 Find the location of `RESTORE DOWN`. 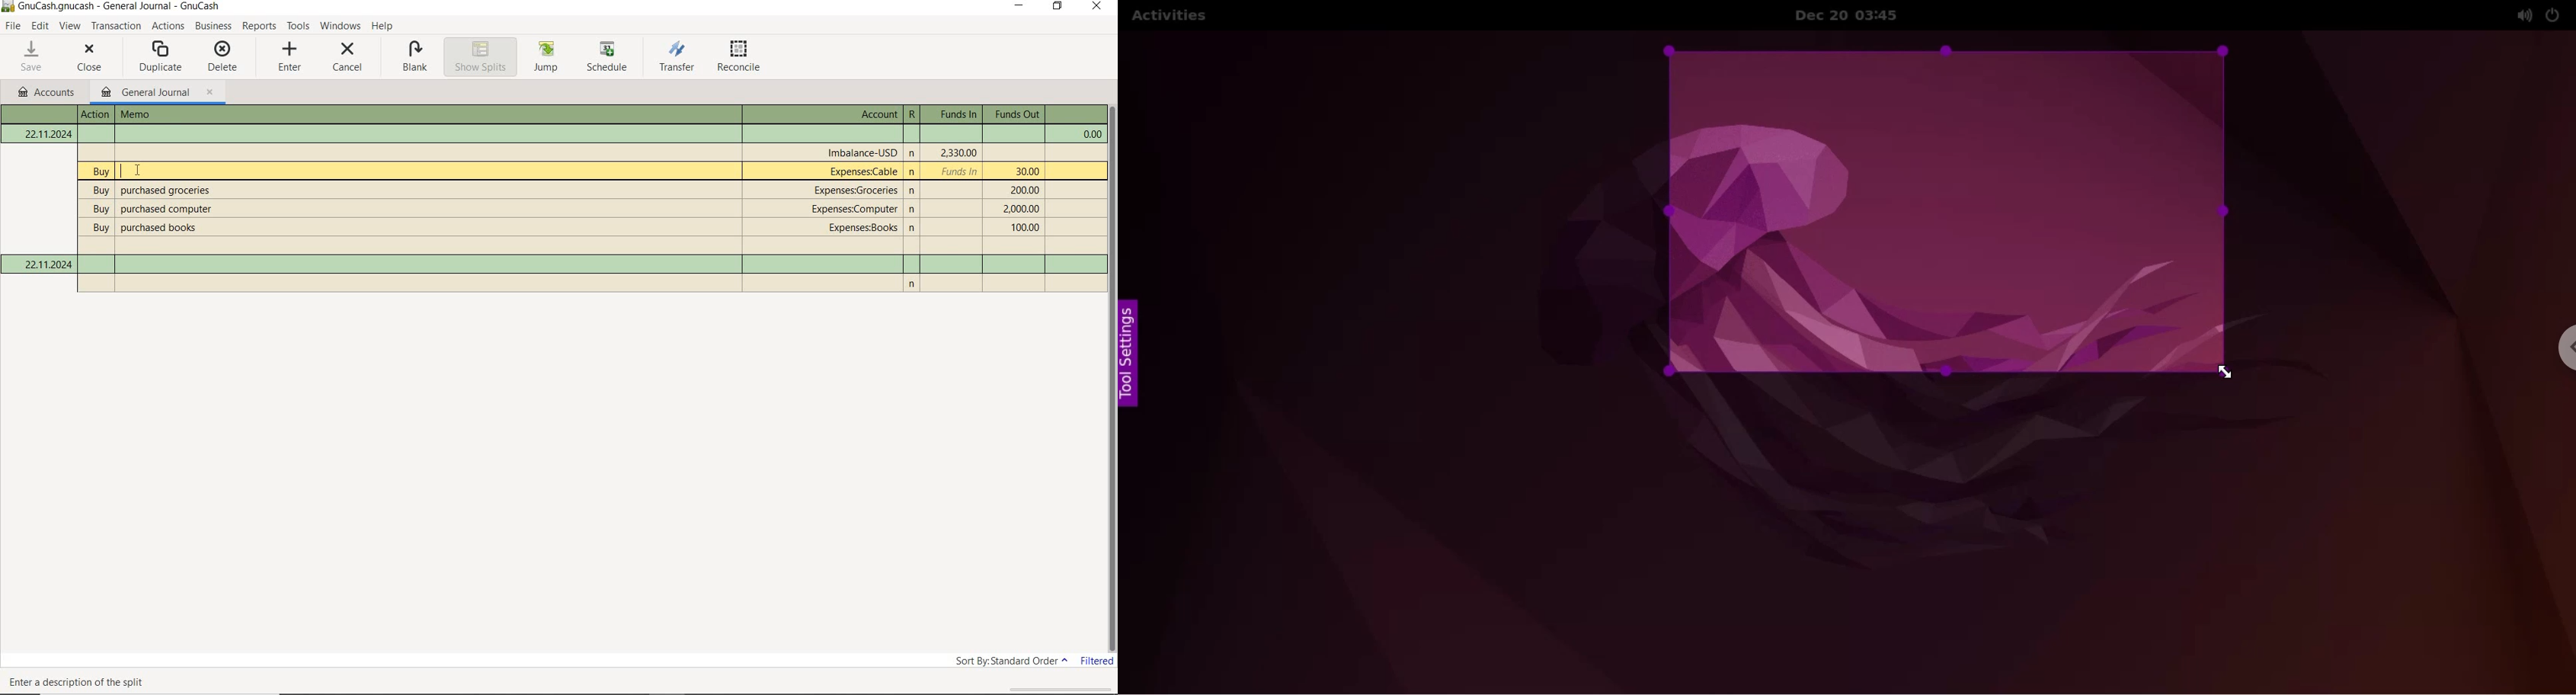

RESTORE DOWN is located at coordinates (1058, 6).